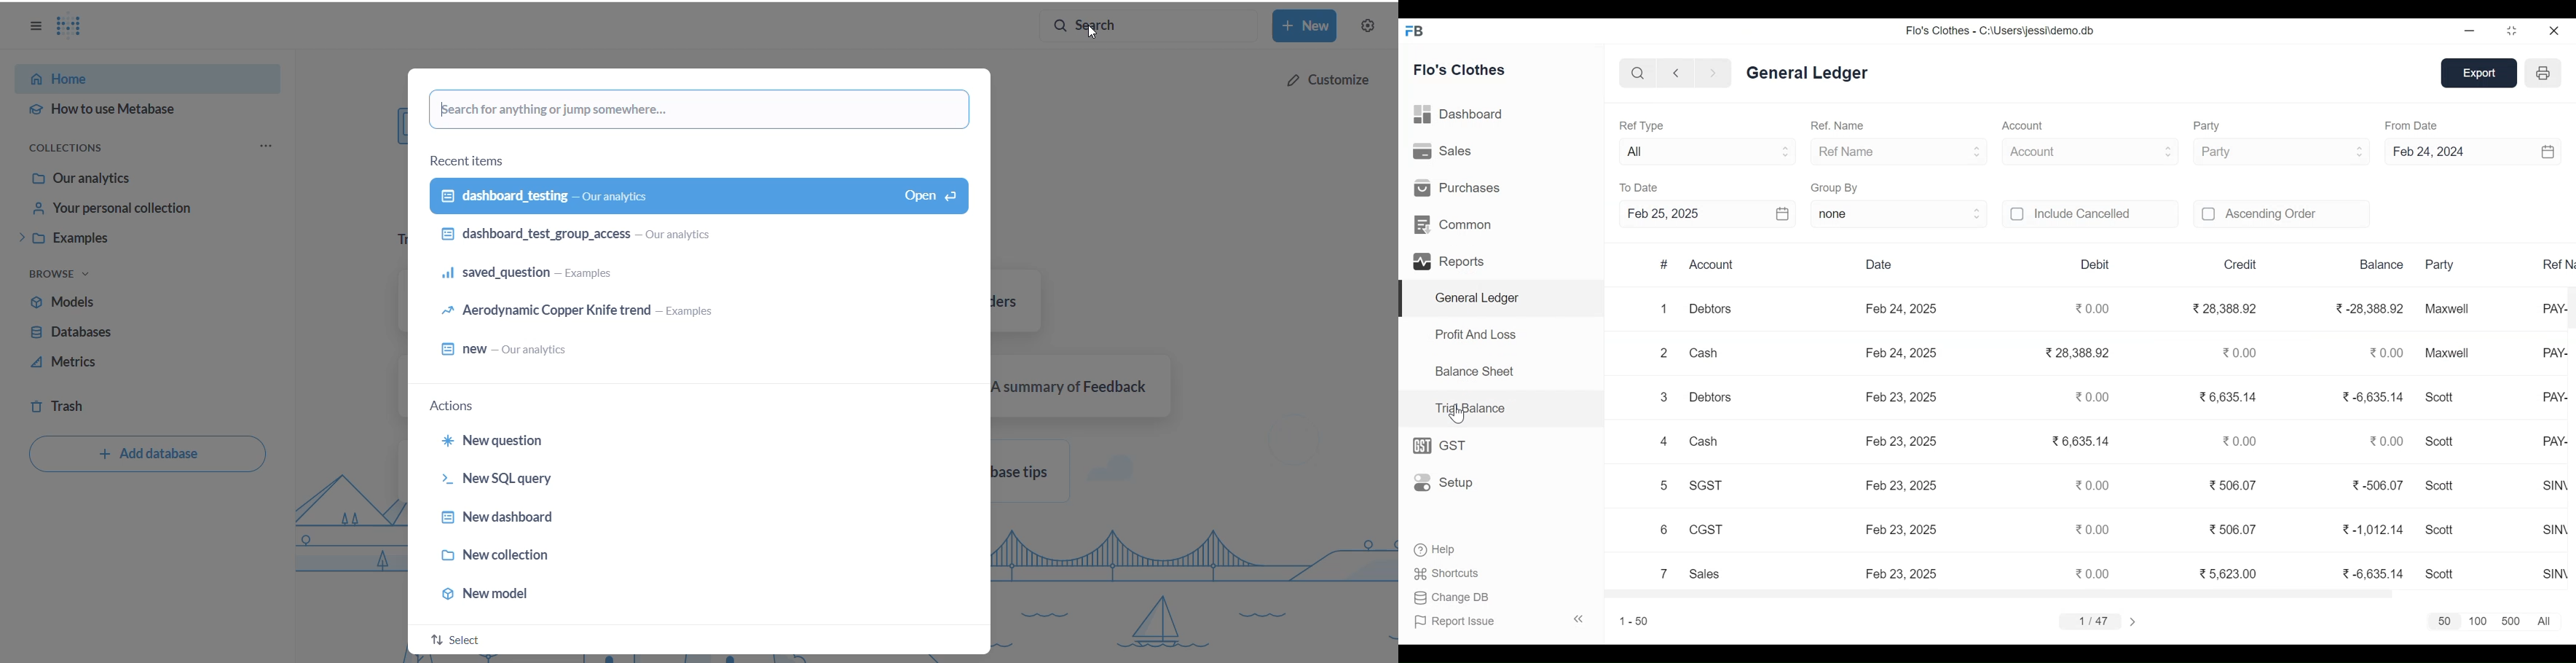 Image resolution: width=2576 pixels, height=672 pixels. I want to click on -506.07, so click(2378, 483).